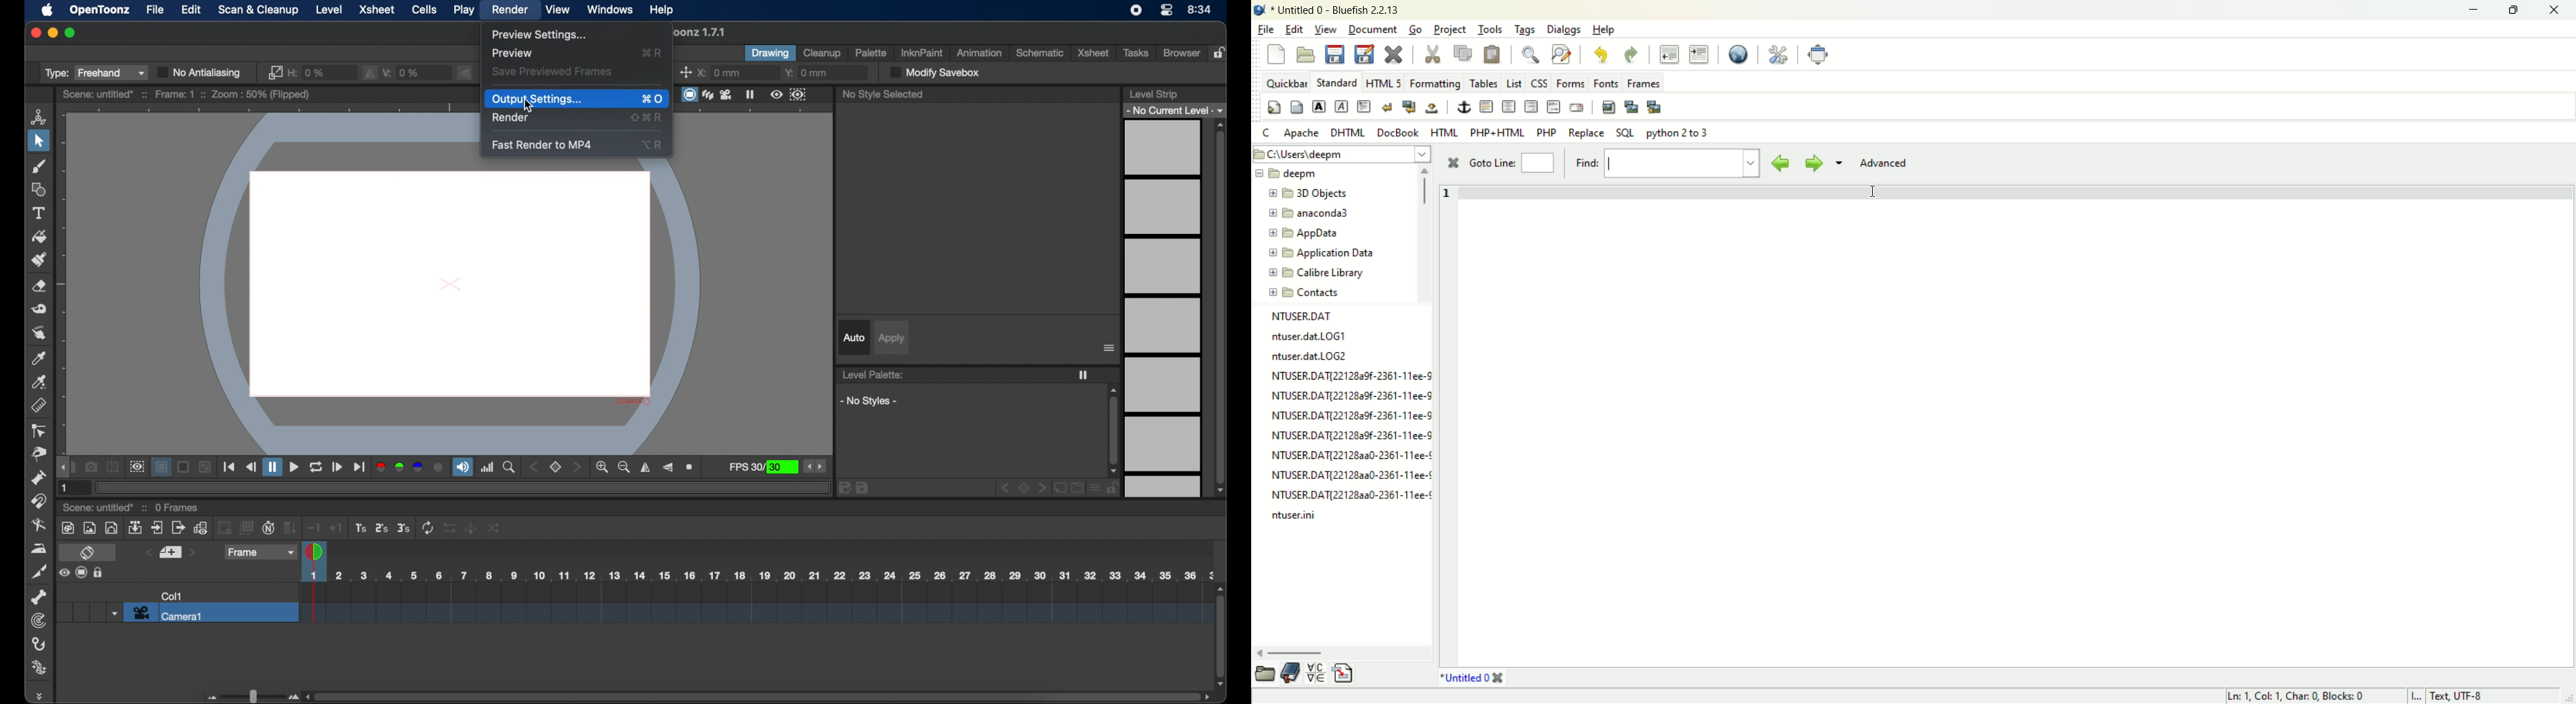 This screenshot has width=2576, height=728. Describe the element at coordinates (2470, 11) in the screenshot. I see `minimize` at that location.